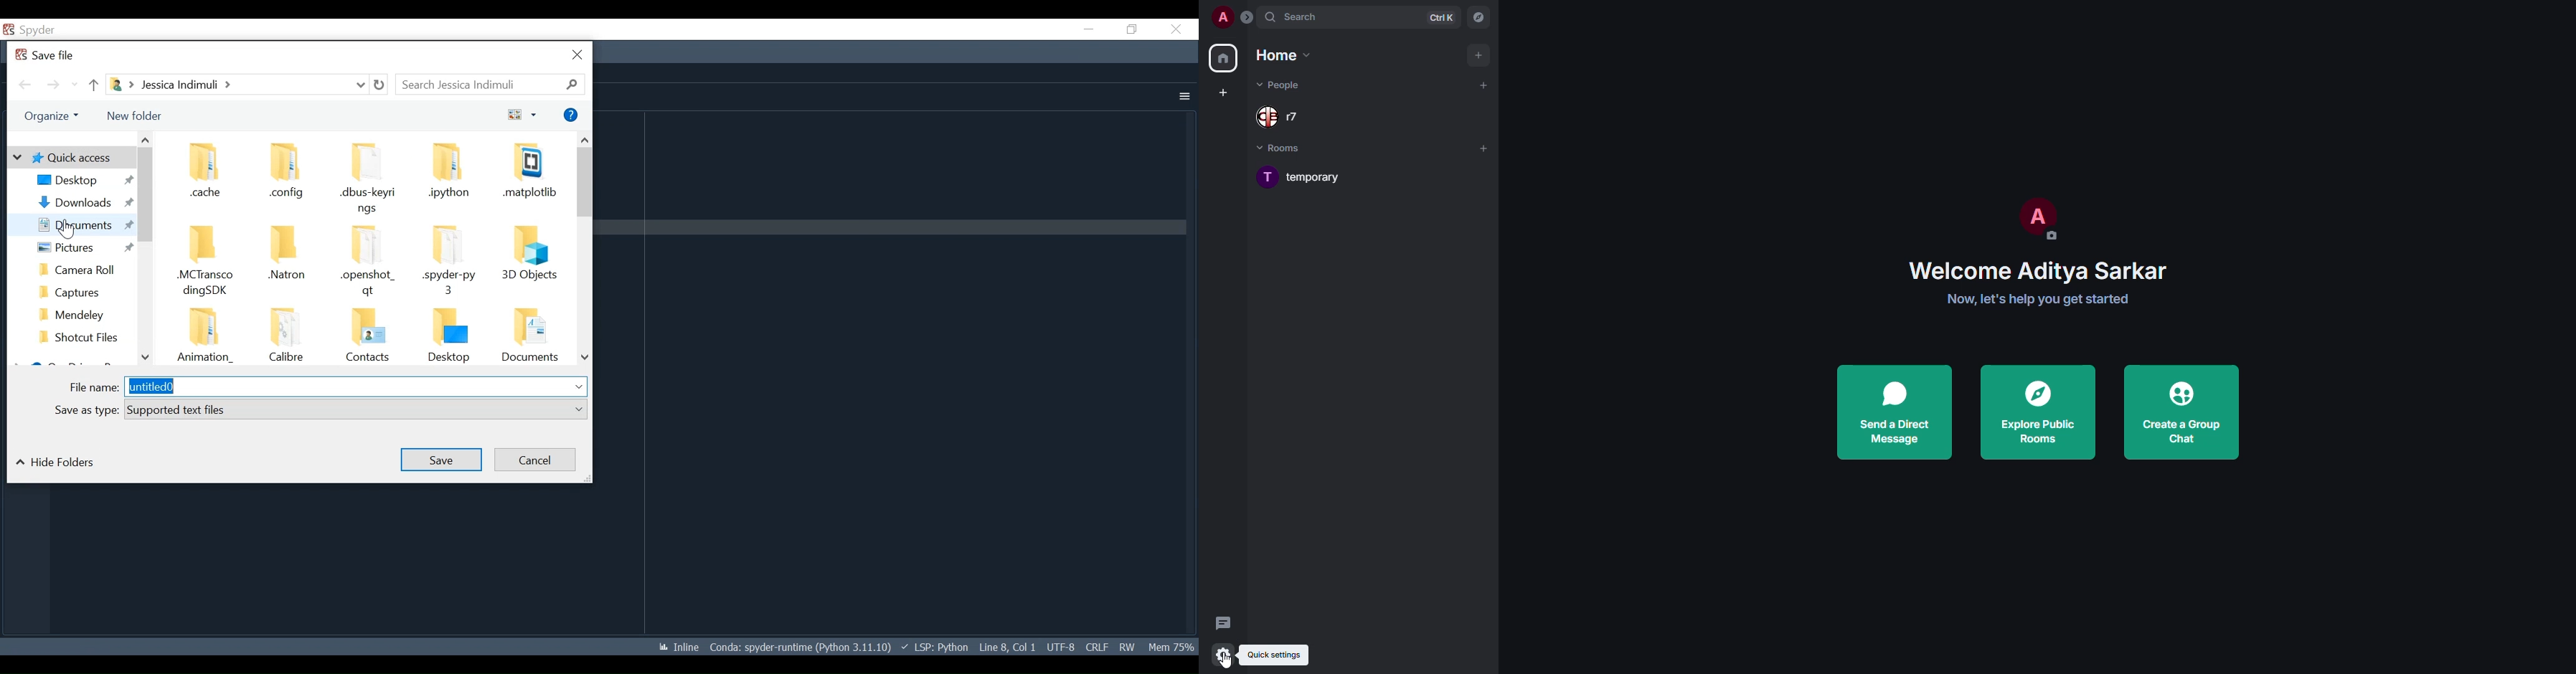 Image resolution: width=2576 pixels, height=700 pixels. Describe the element at coordinates (235, 84) in the screenshot. I see `File Path` at that location.